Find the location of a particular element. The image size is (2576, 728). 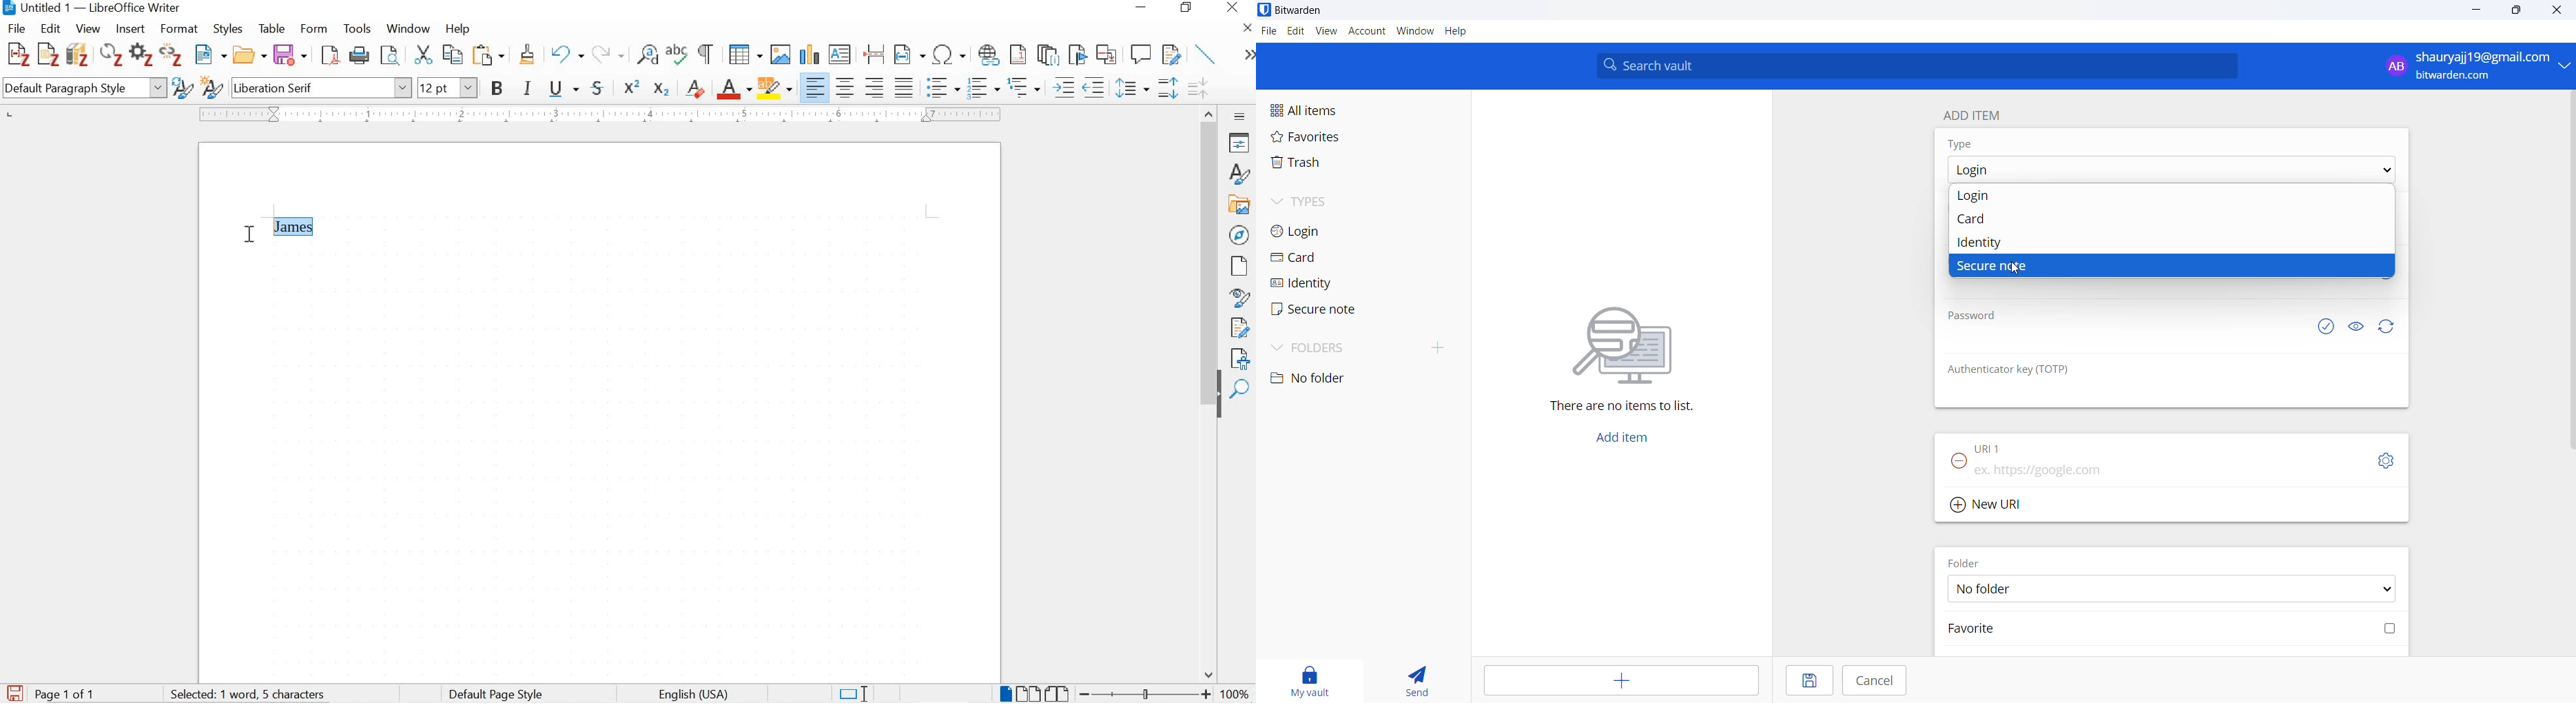

types is located at coordinates (1321, 201).